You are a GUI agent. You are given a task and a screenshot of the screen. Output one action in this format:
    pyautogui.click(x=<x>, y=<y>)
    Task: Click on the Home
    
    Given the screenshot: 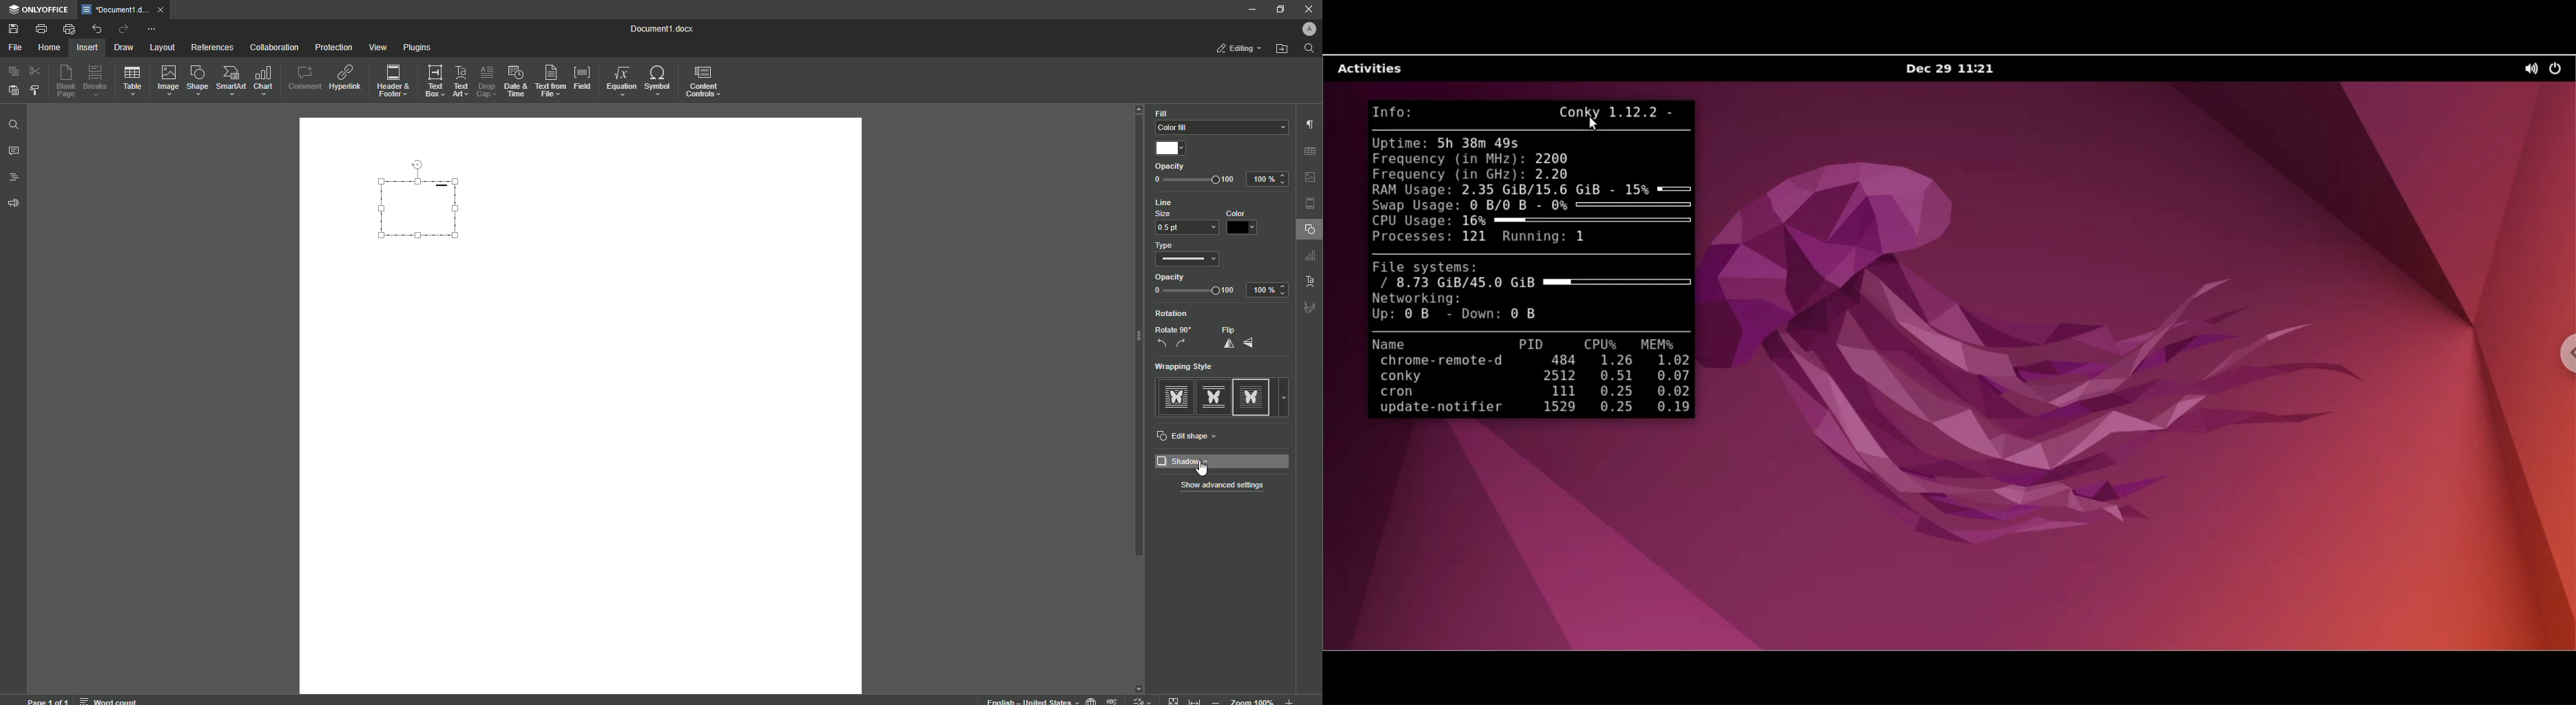 What is the action you would take?
    pyautogui.click(x=49, y=48)
    